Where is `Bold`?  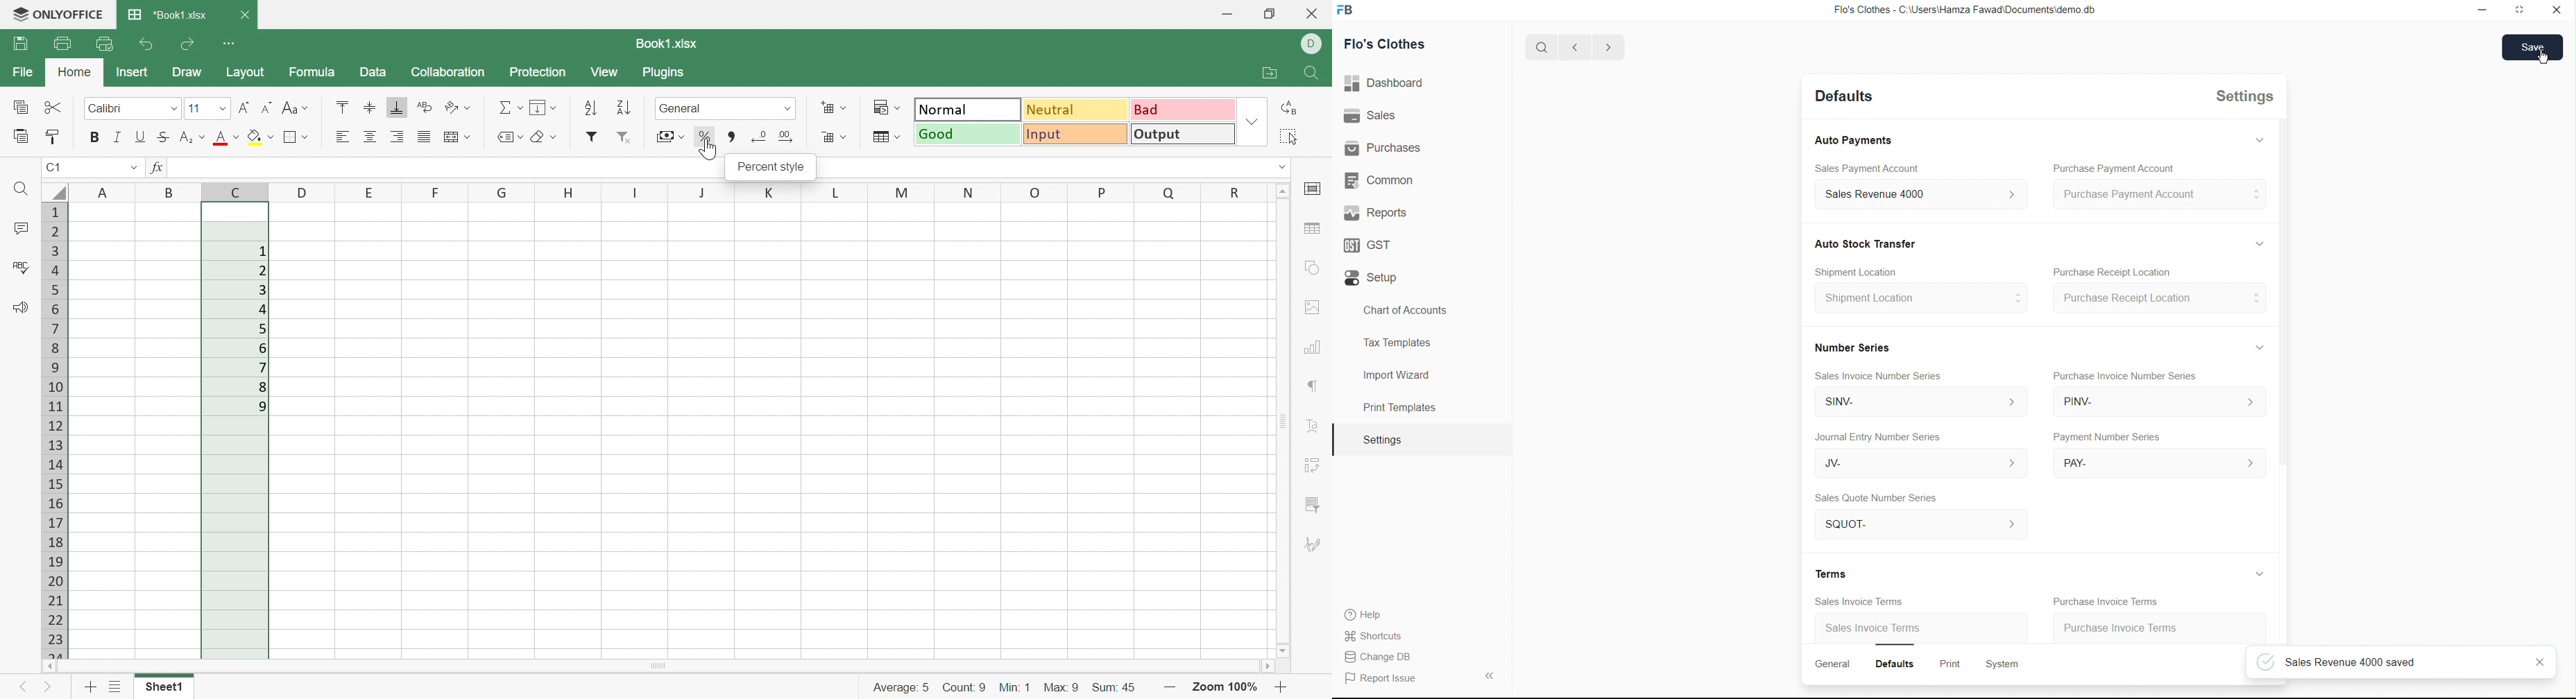
Bold is located at coordinates (97, 139).